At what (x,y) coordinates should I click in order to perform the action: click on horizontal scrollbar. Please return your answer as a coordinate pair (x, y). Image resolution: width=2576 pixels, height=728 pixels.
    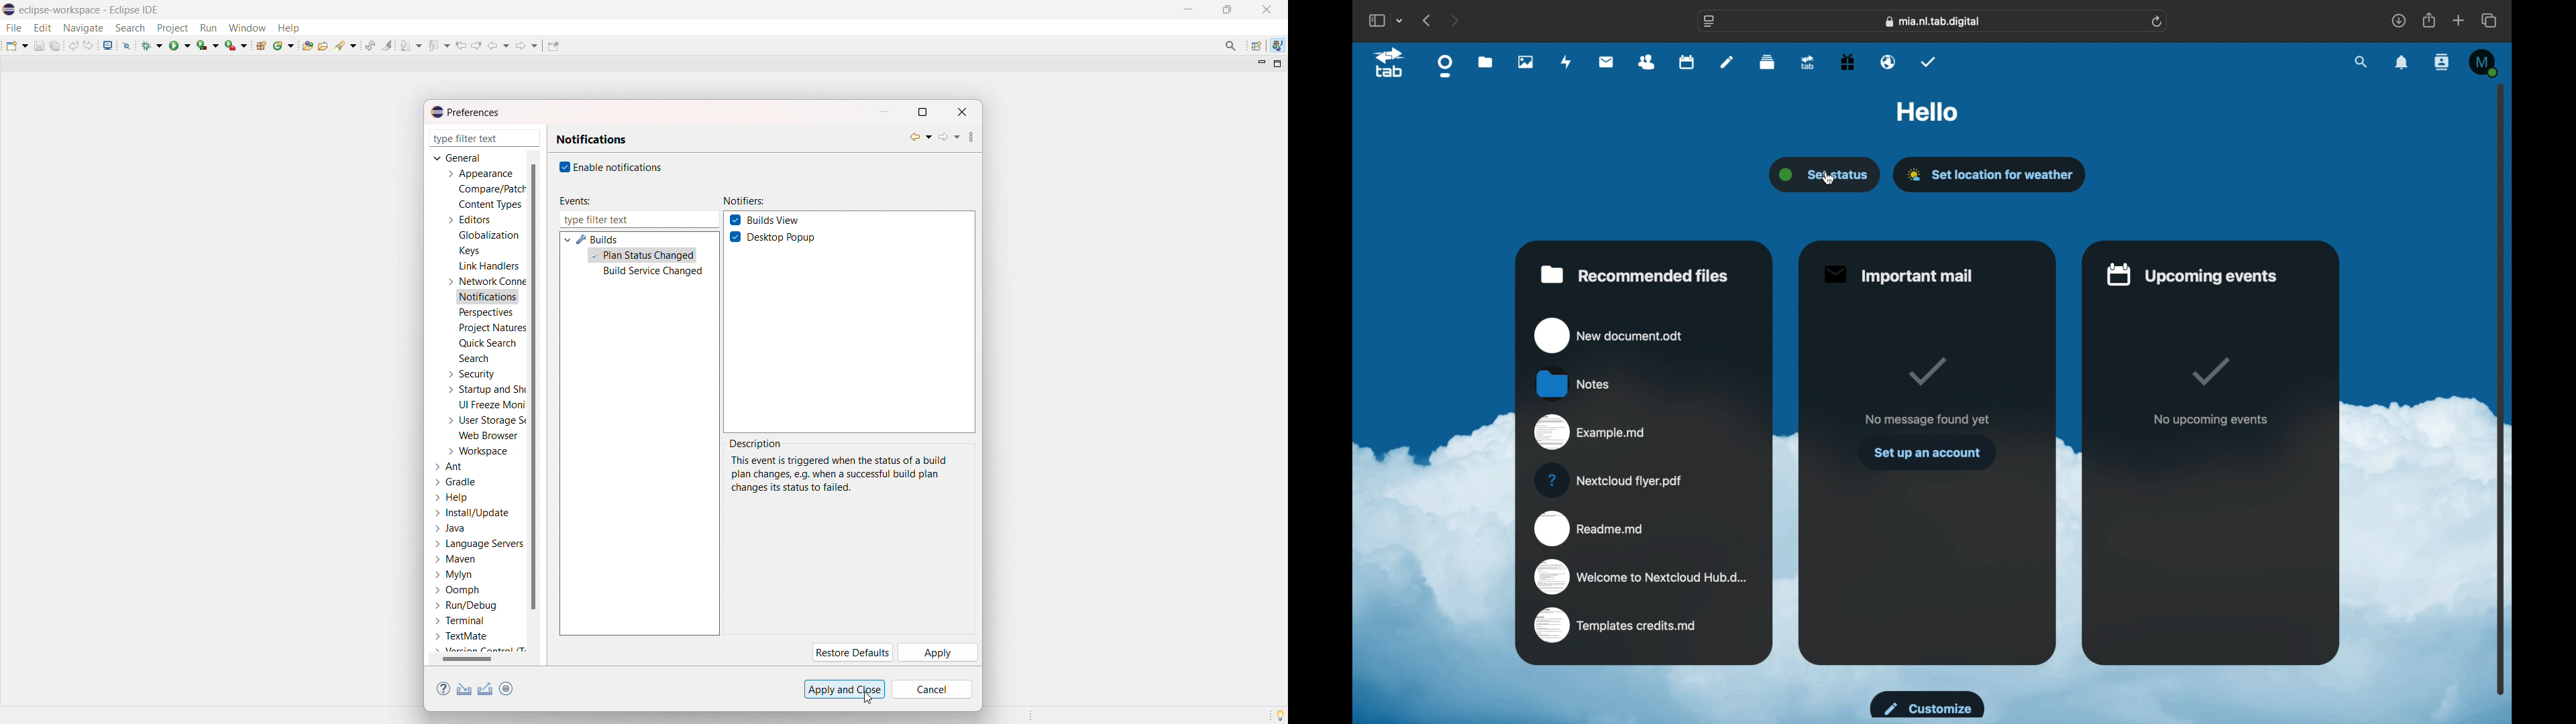
    Looking at the image, I should click on (467, 658).